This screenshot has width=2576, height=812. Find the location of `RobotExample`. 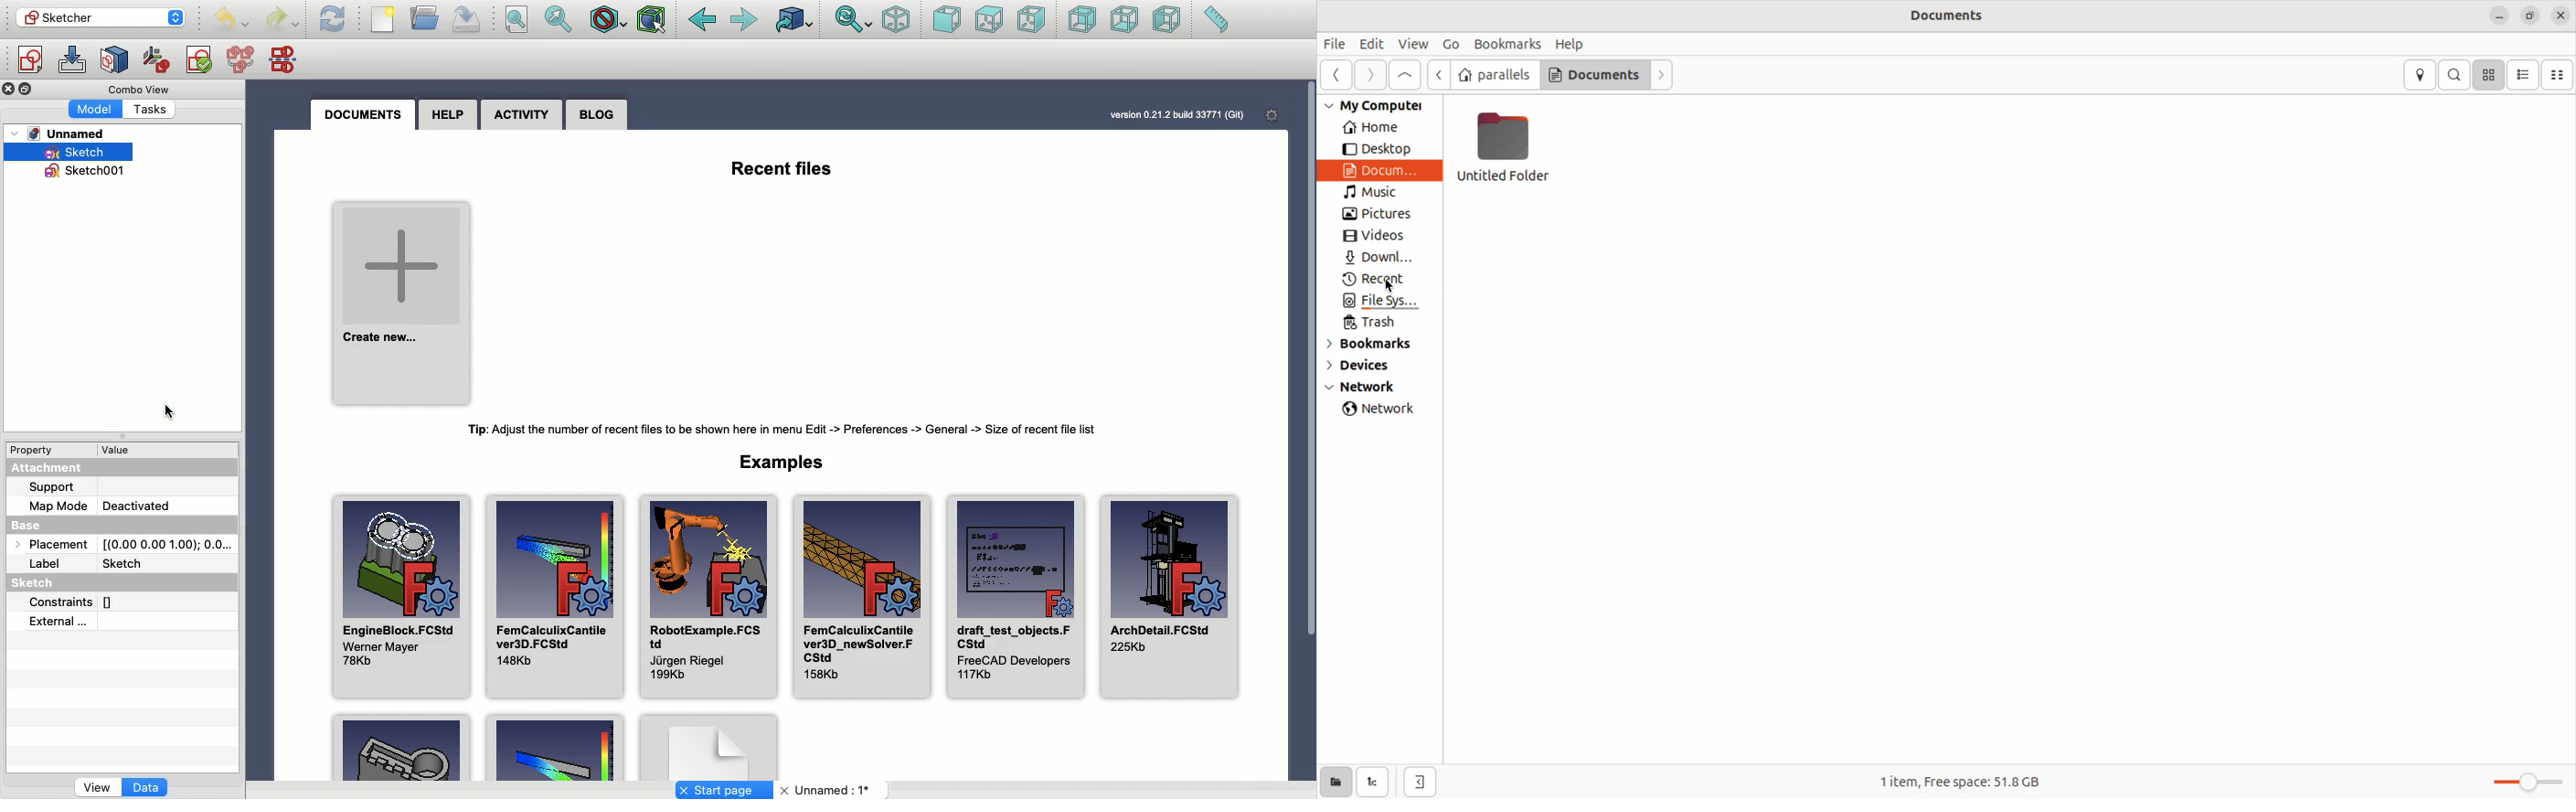

RobotExample is located at coordinates (705, 597).